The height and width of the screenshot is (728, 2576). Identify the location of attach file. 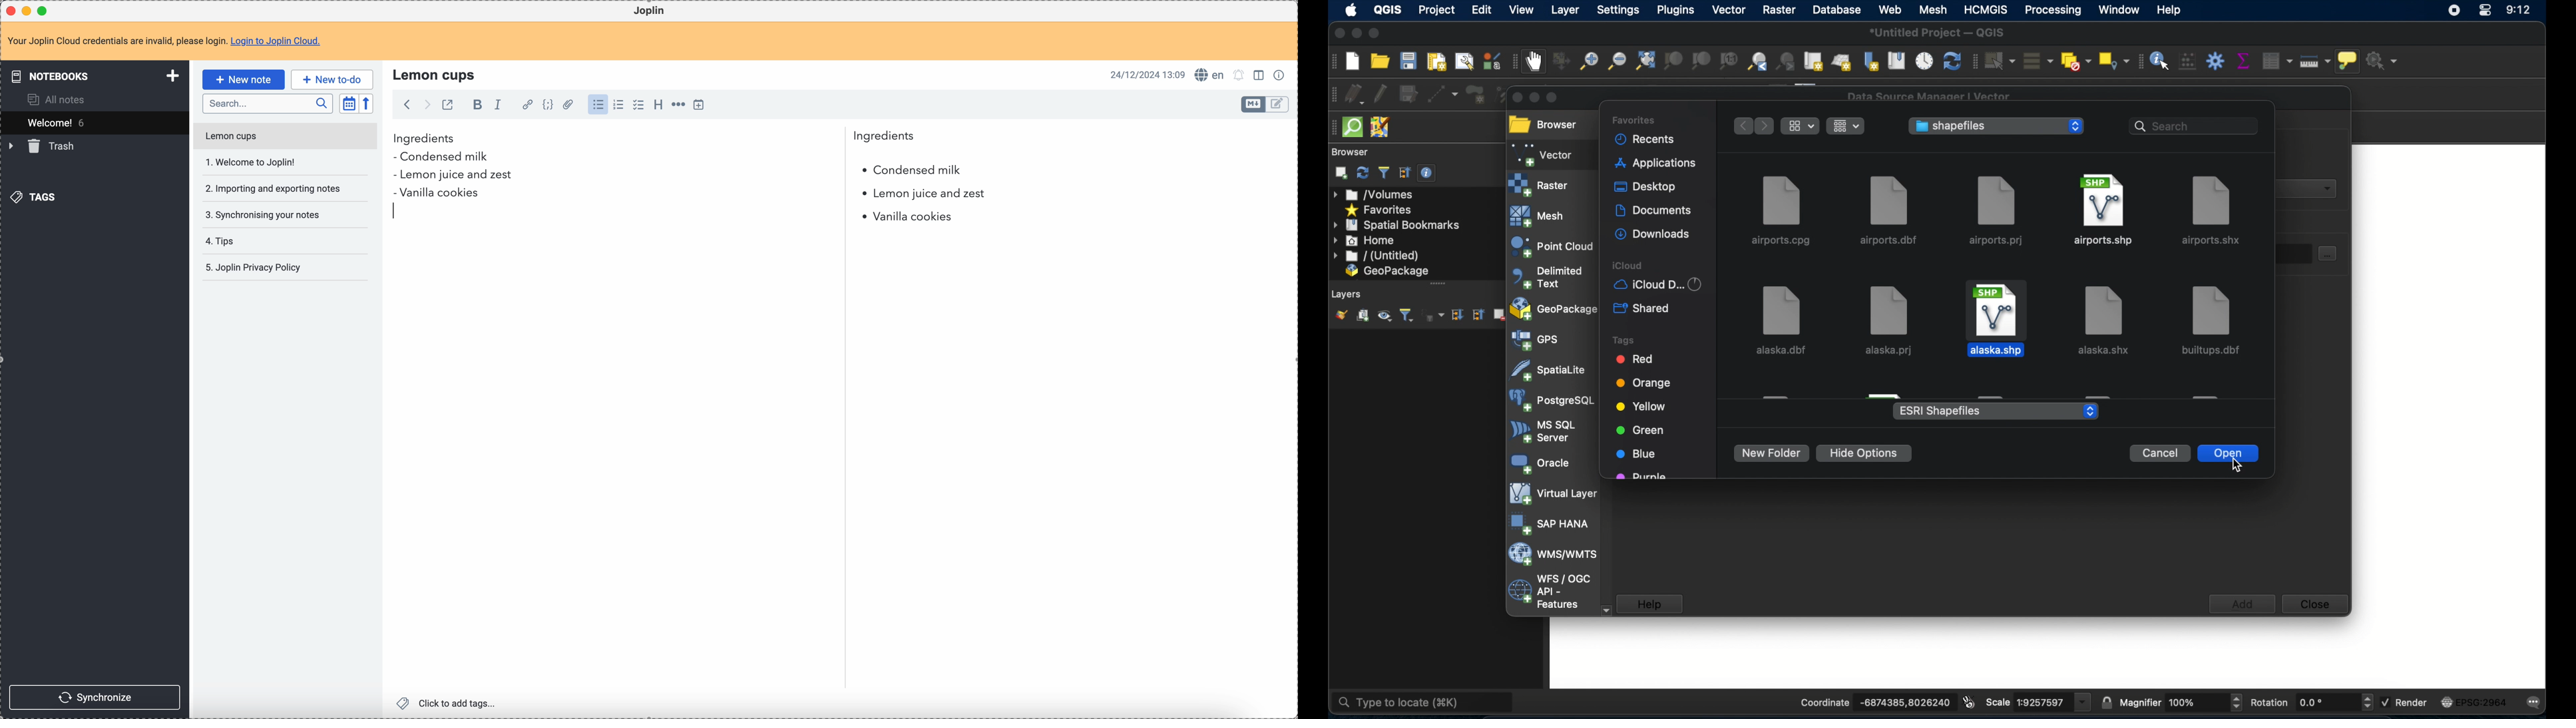
(567, 105).